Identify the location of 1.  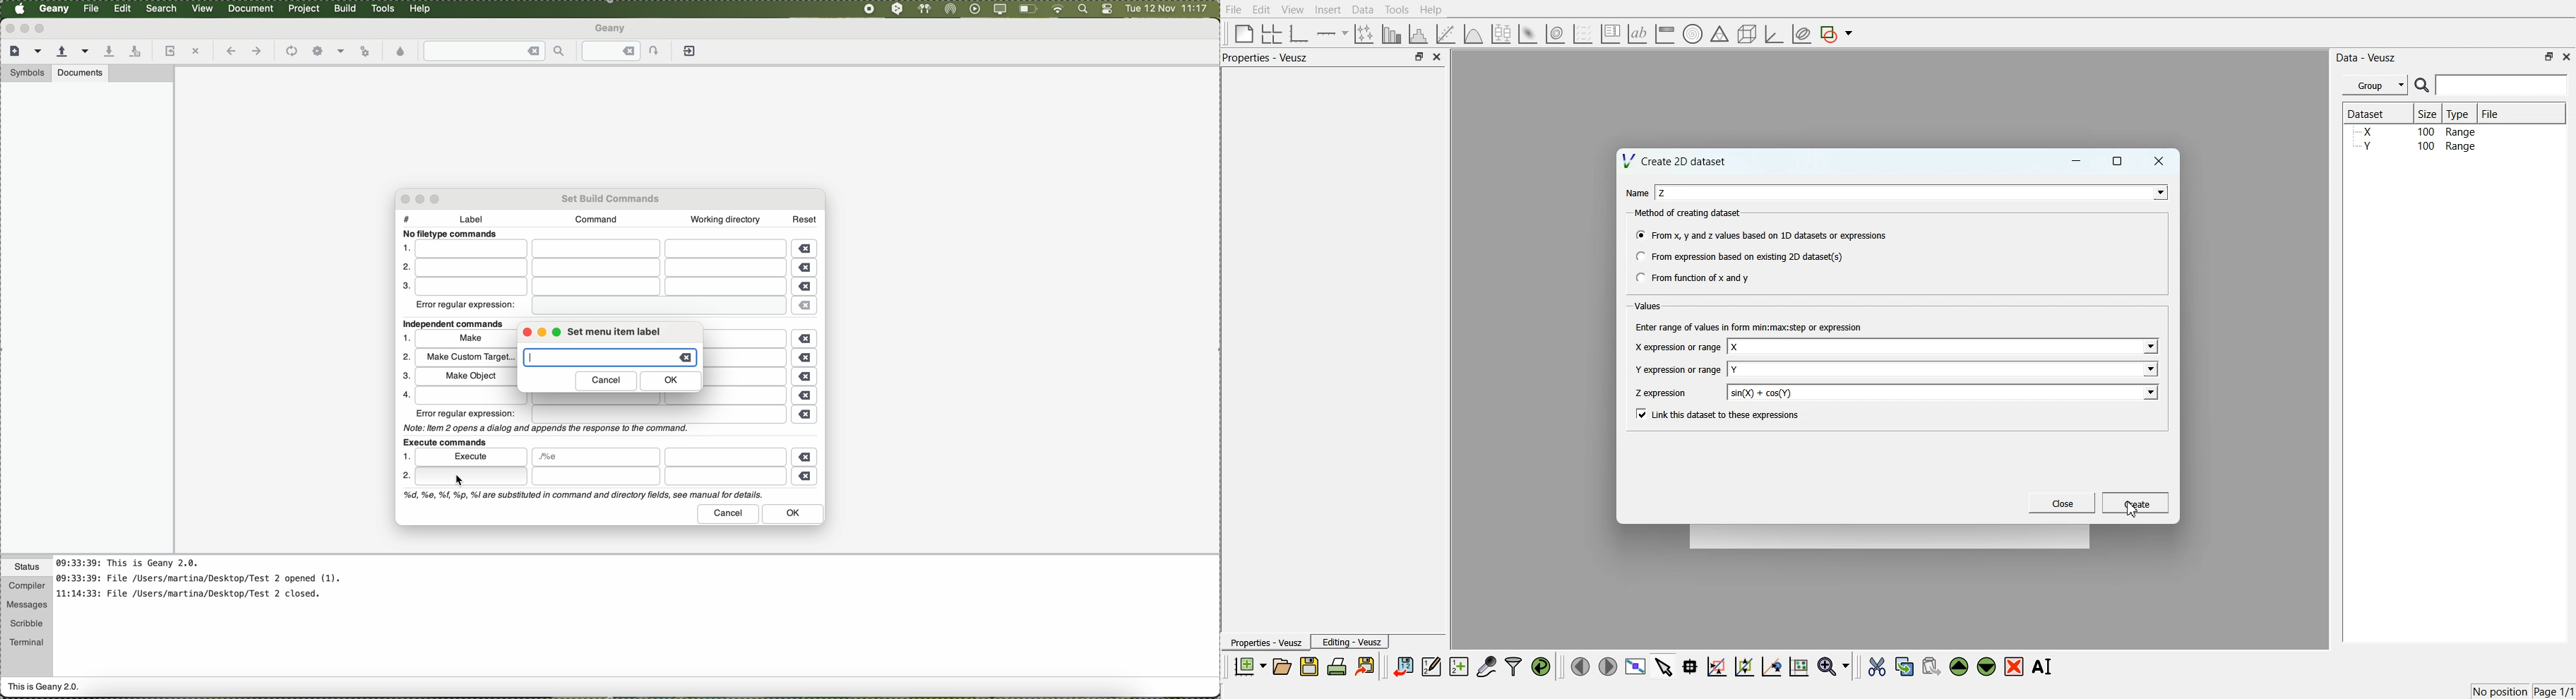
(405, 247).